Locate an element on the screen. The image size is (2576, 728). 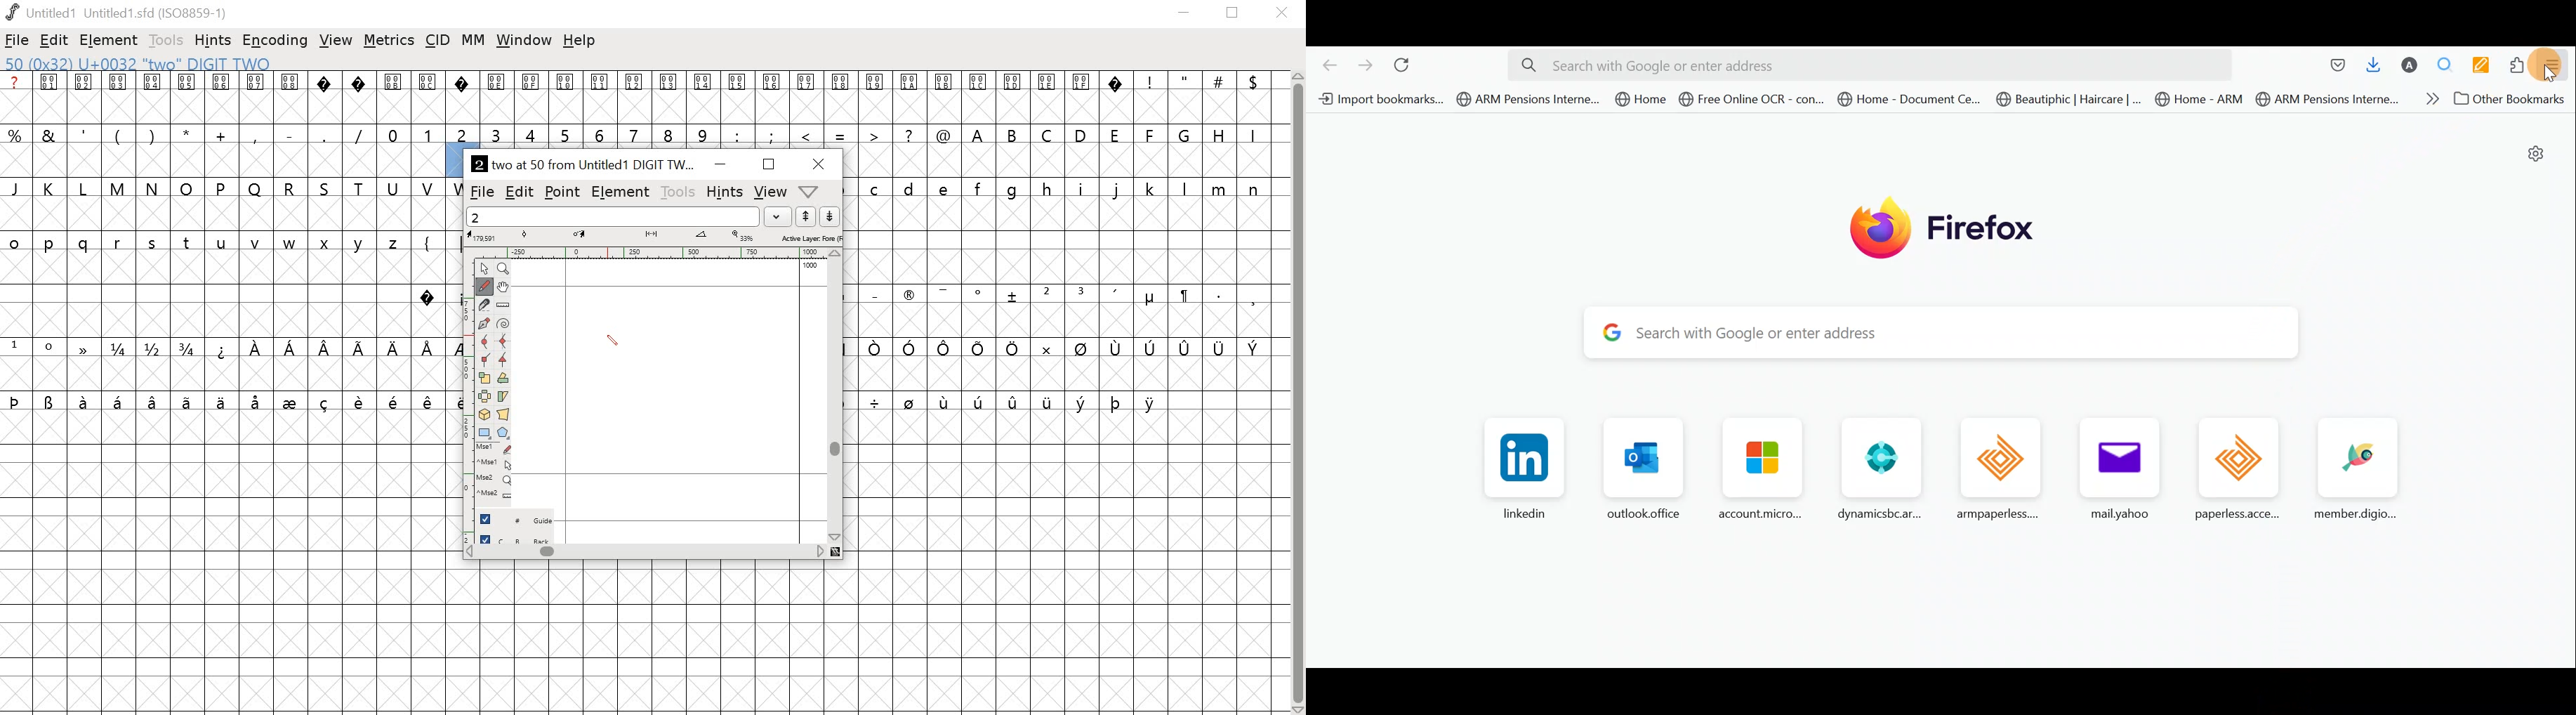
Save to pocket is located at coordinates (2336, 68).